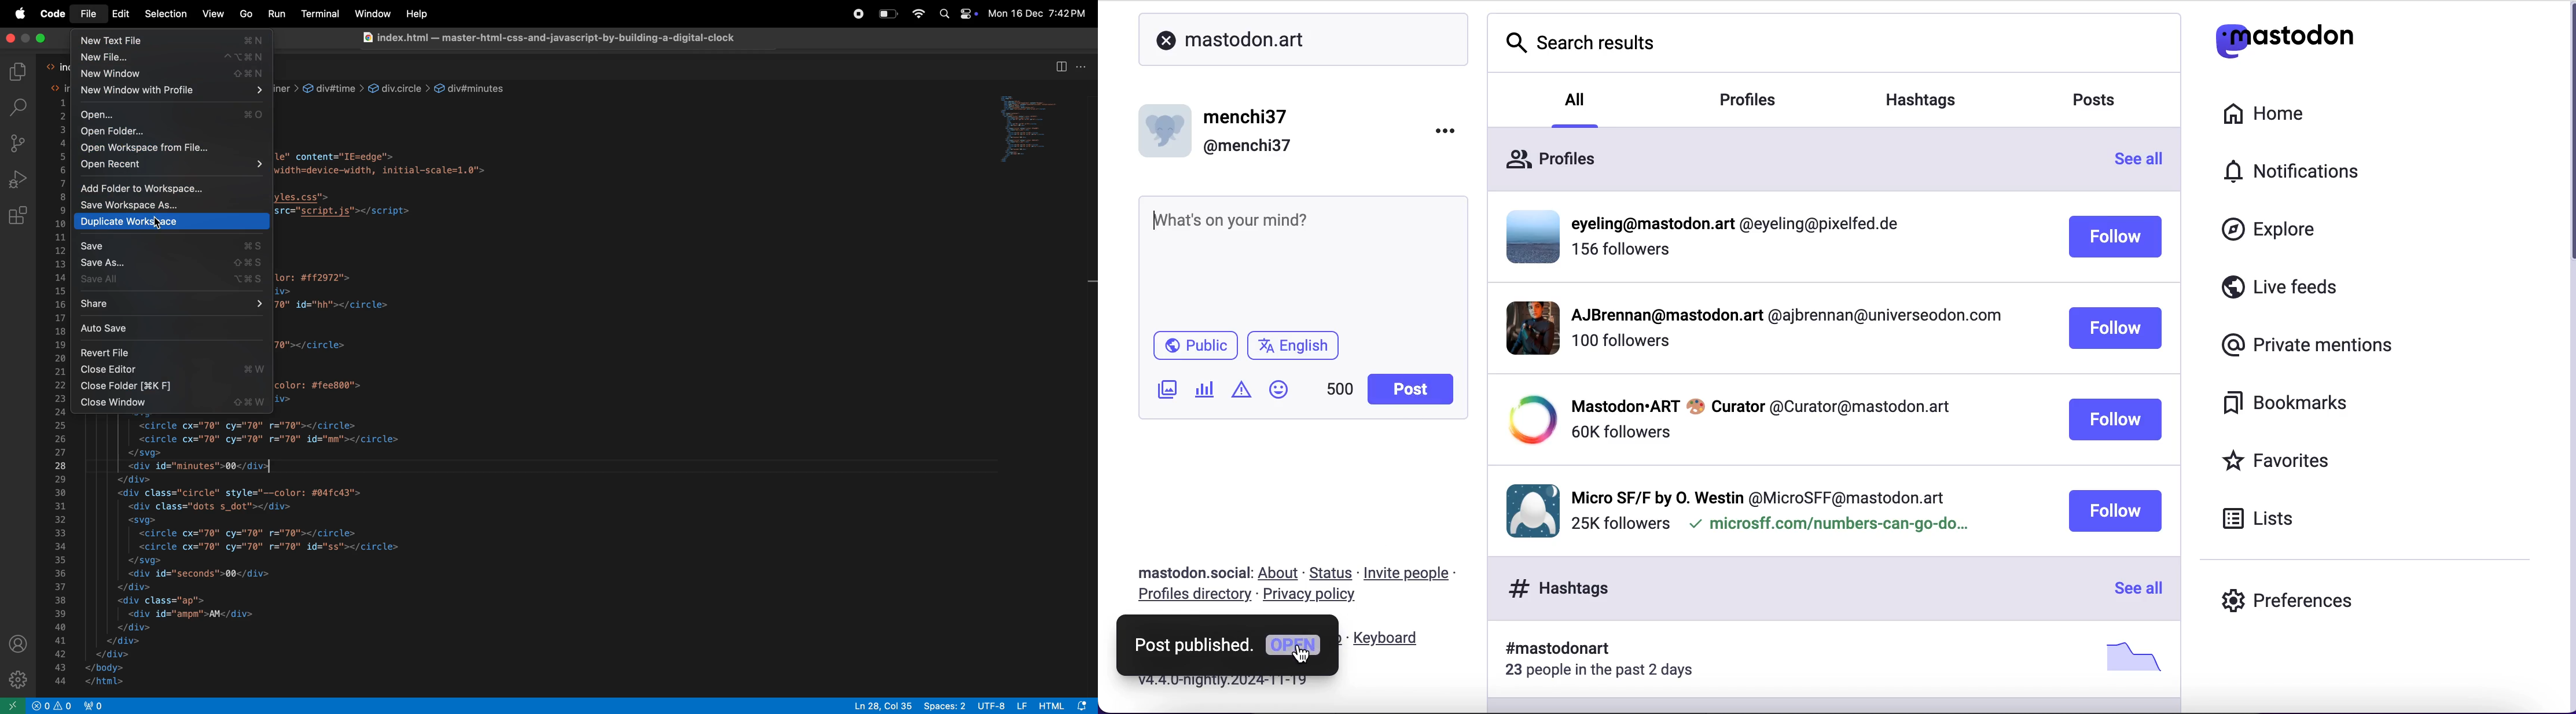 The width and height of the screenshot is (2576, 728). I want to click on file, so click(87, 13).